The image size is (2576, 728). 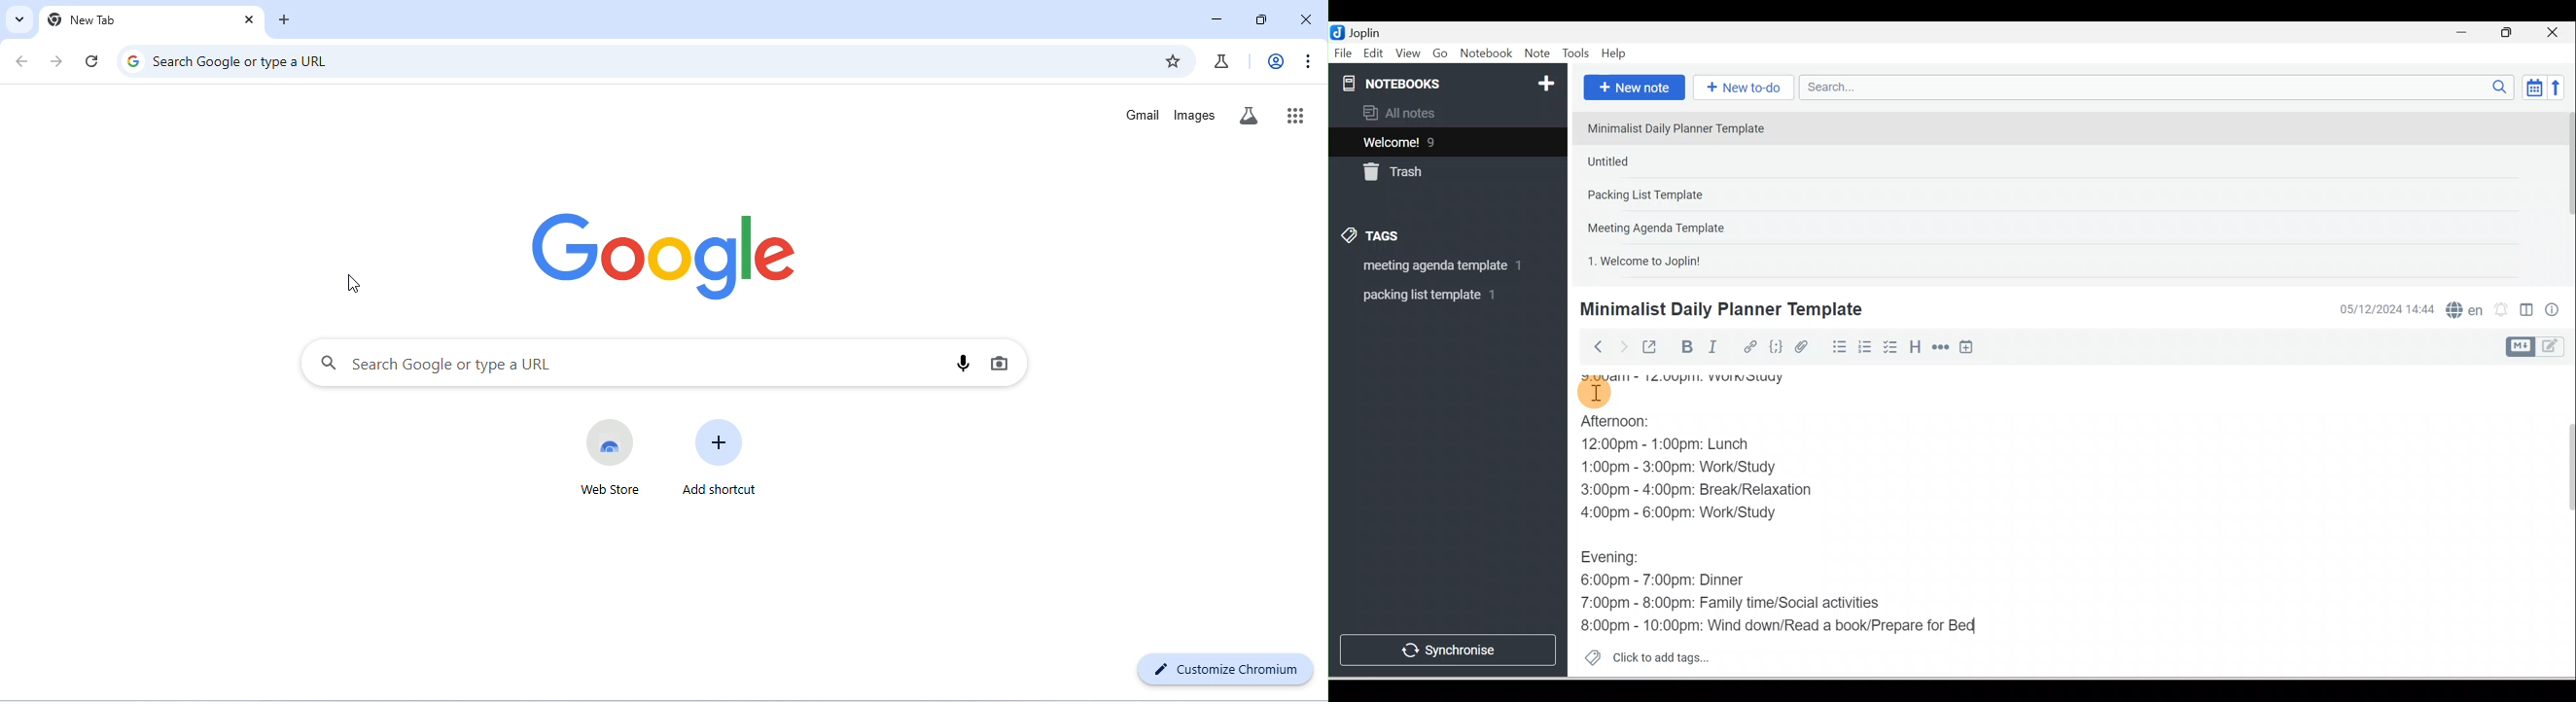 I want to click on All notes, so click(x=1446, y=112).